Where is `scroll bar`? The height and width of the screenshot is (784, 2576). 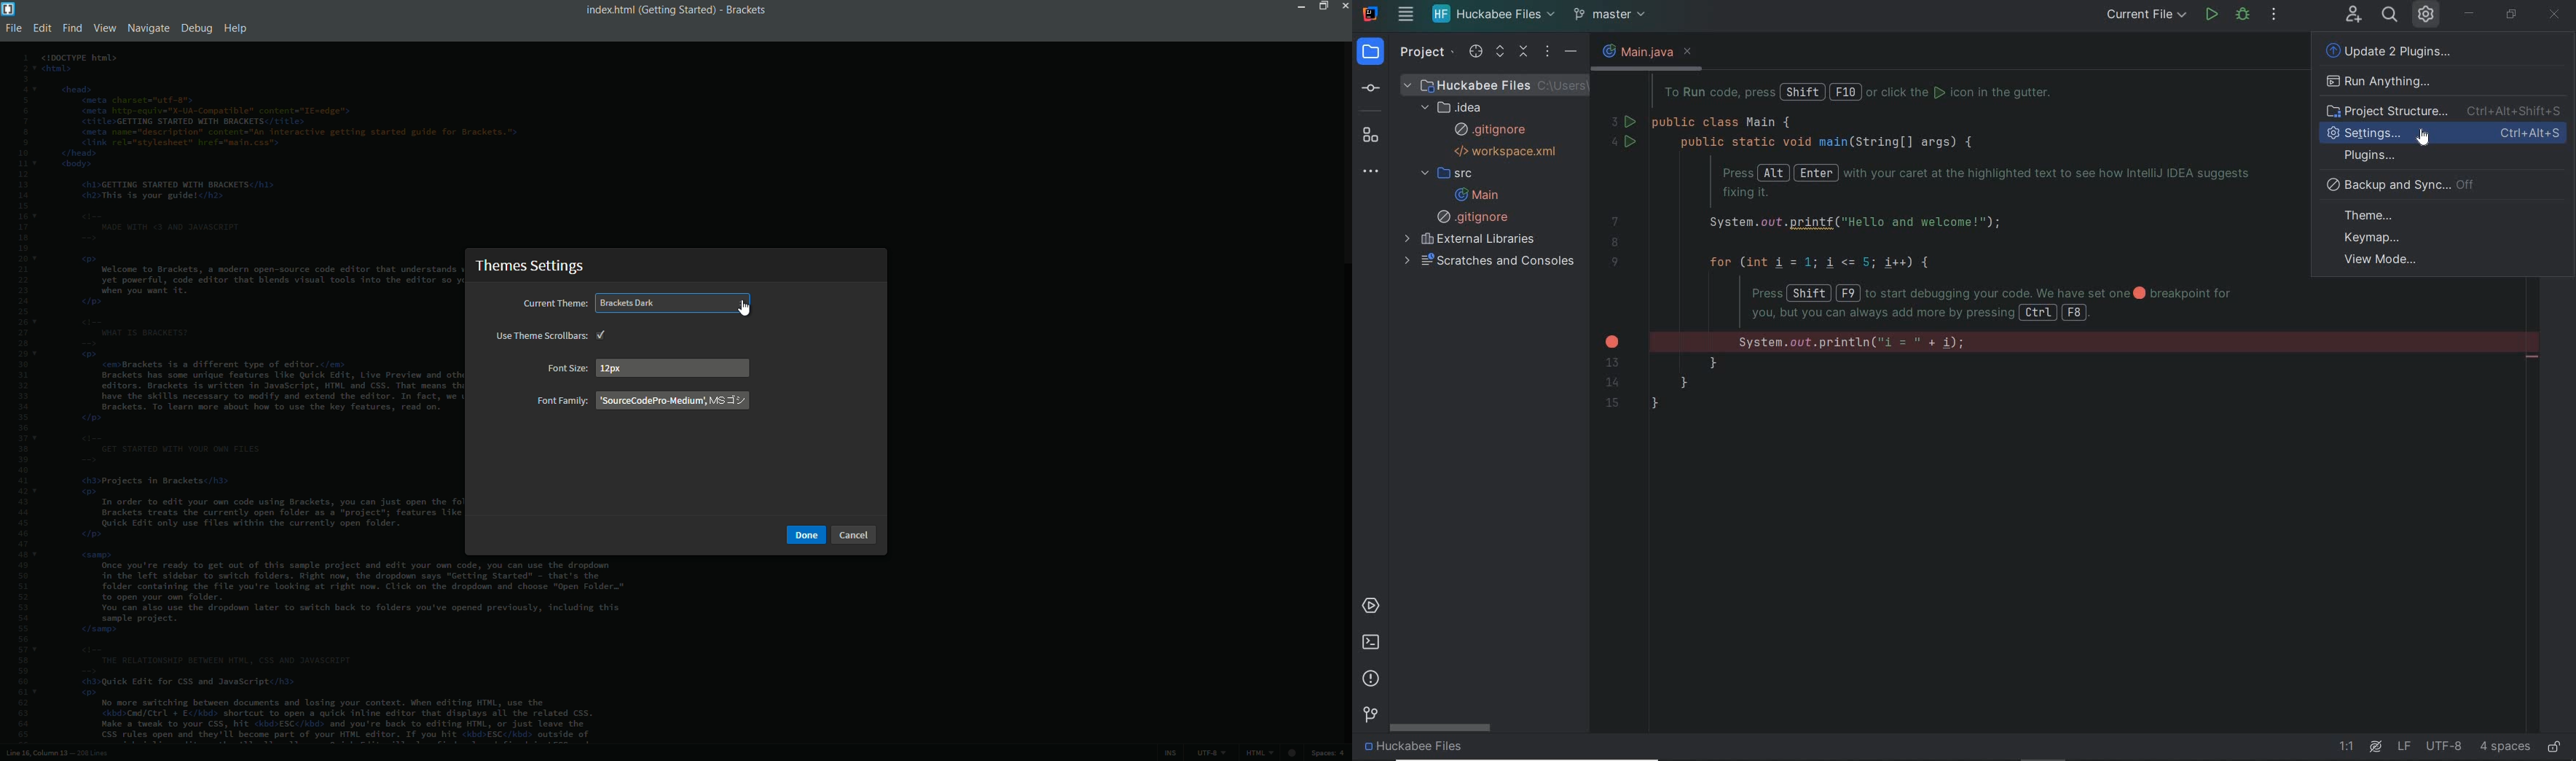
scroll bar is located at coordinates (1344, 156).